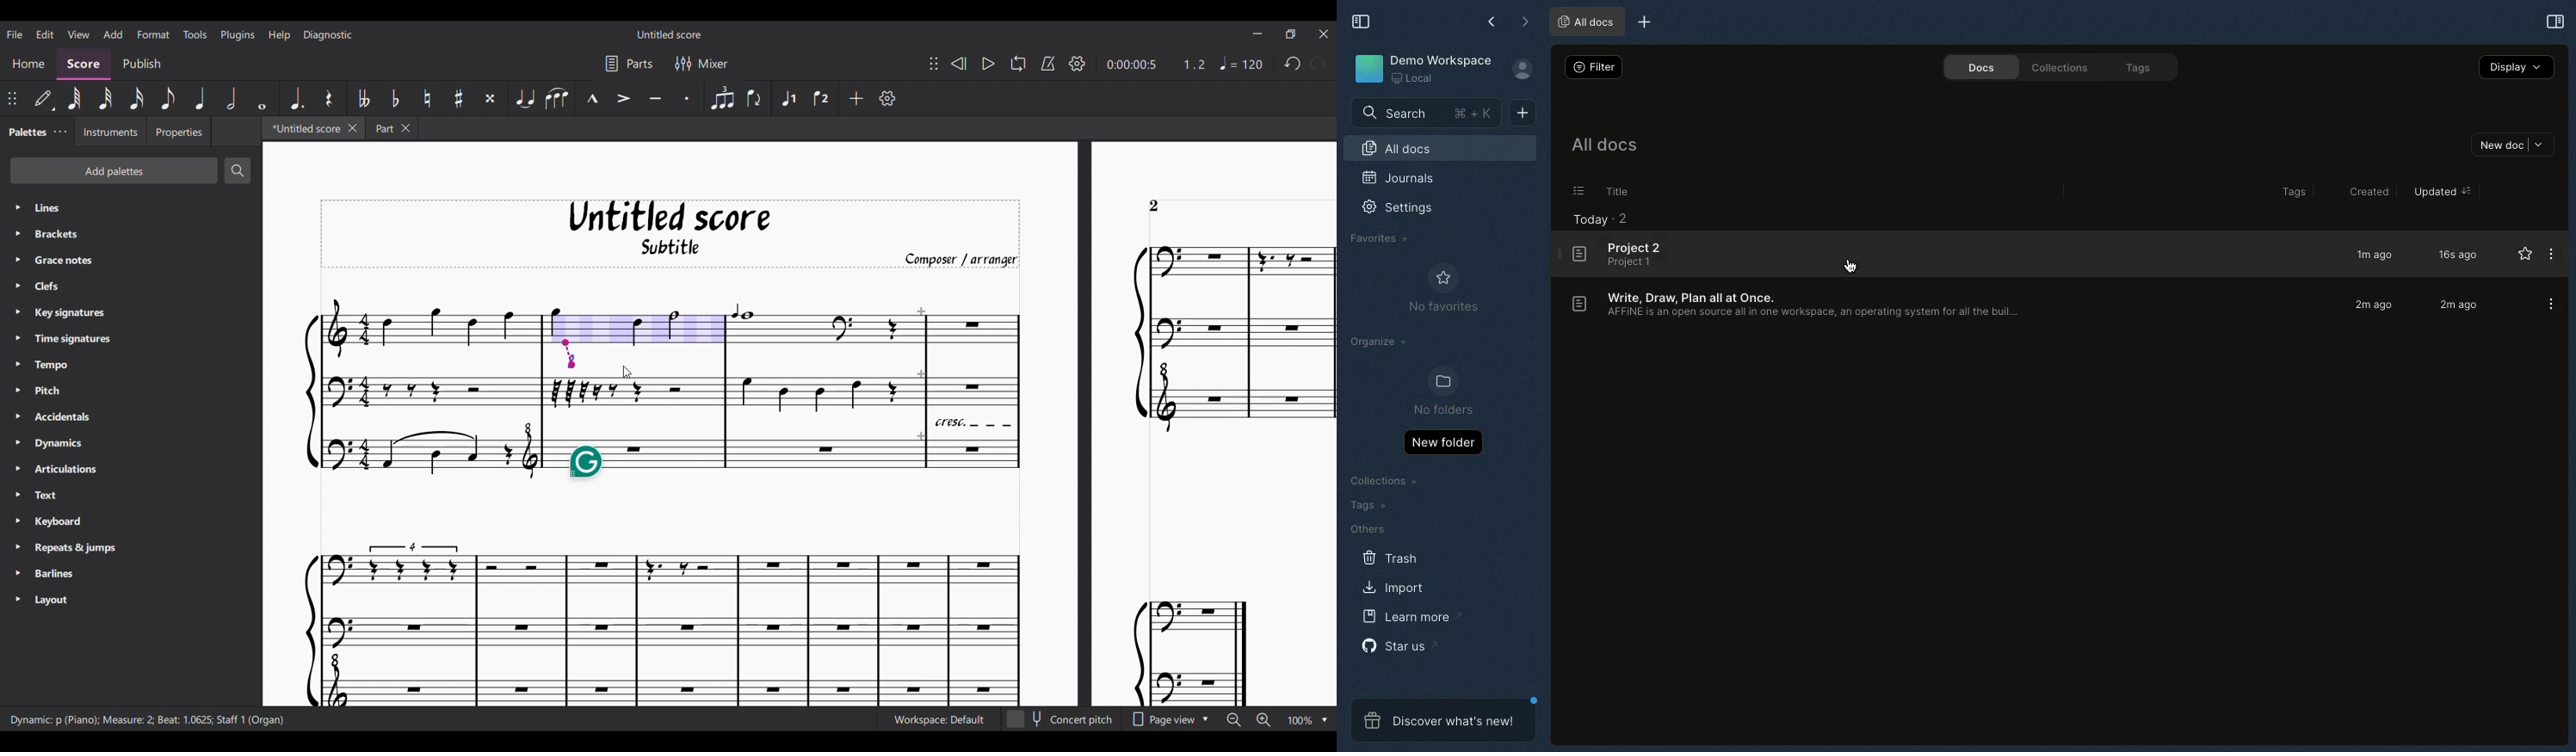 The width and height of the screenshot is (2576, 756). Describe the element at coordinates (1390, 585) in the screenshot. I see `Import` at that location.